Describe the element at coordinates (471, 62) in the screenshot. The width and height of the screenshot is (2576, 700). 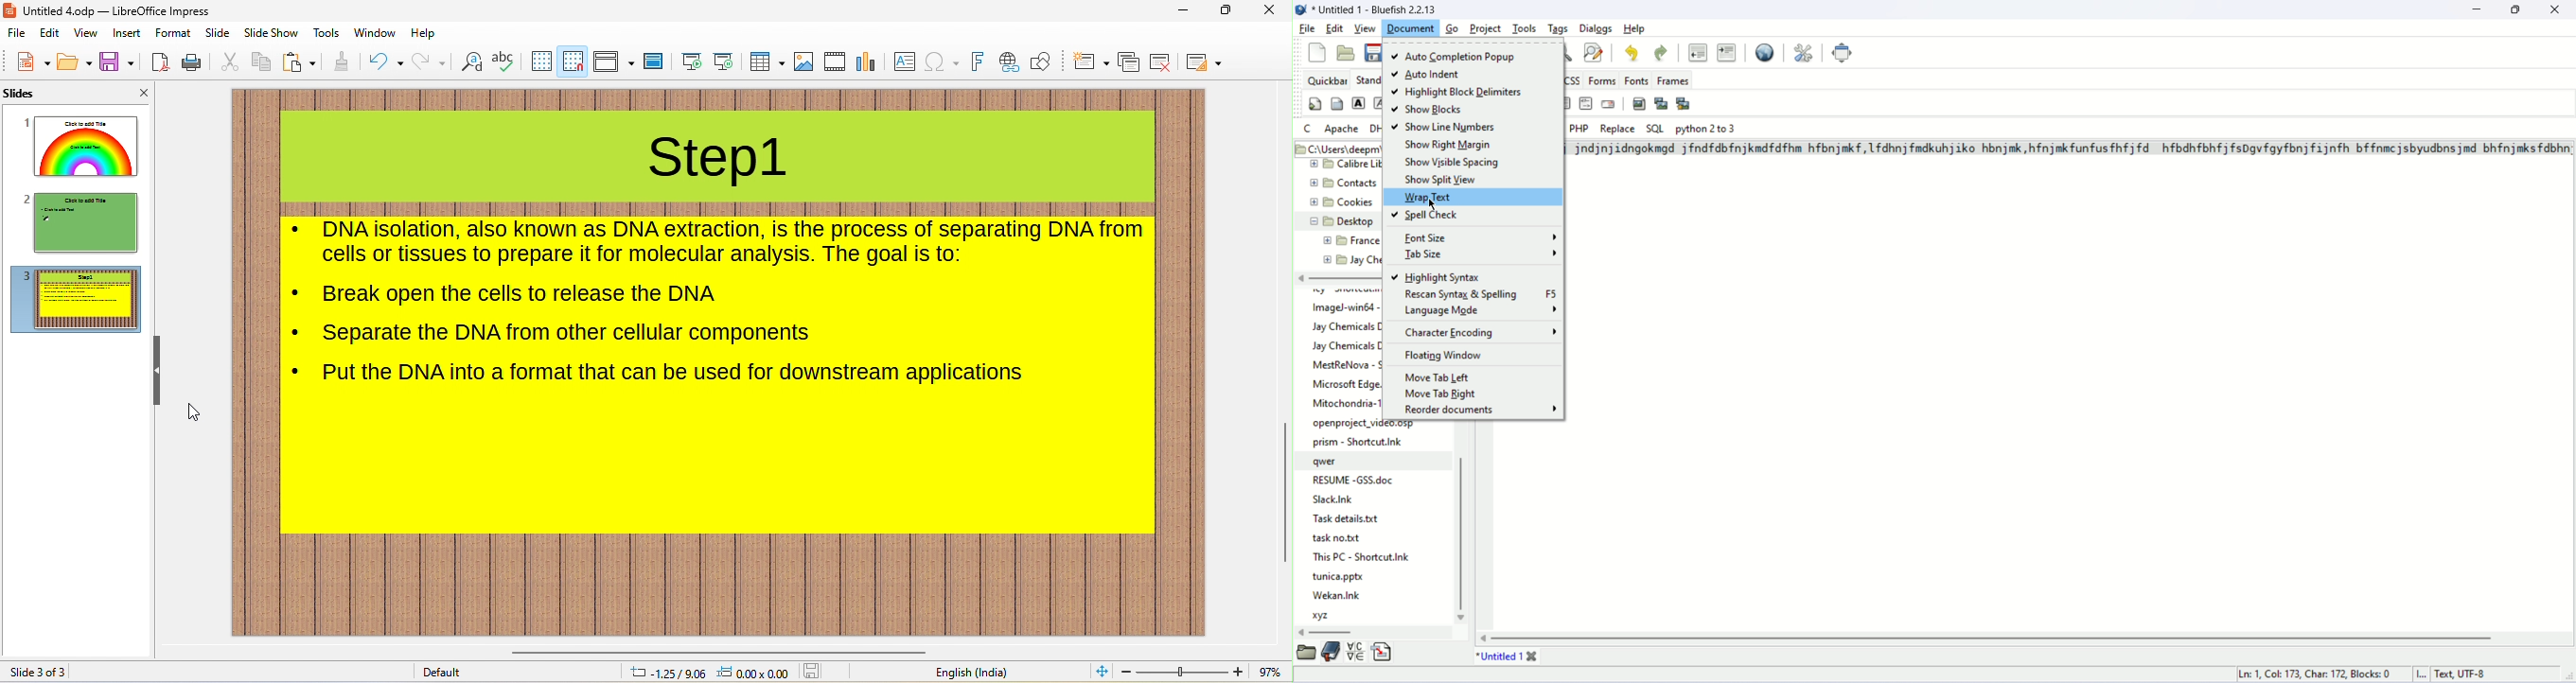
I see `find and replace` at that location.